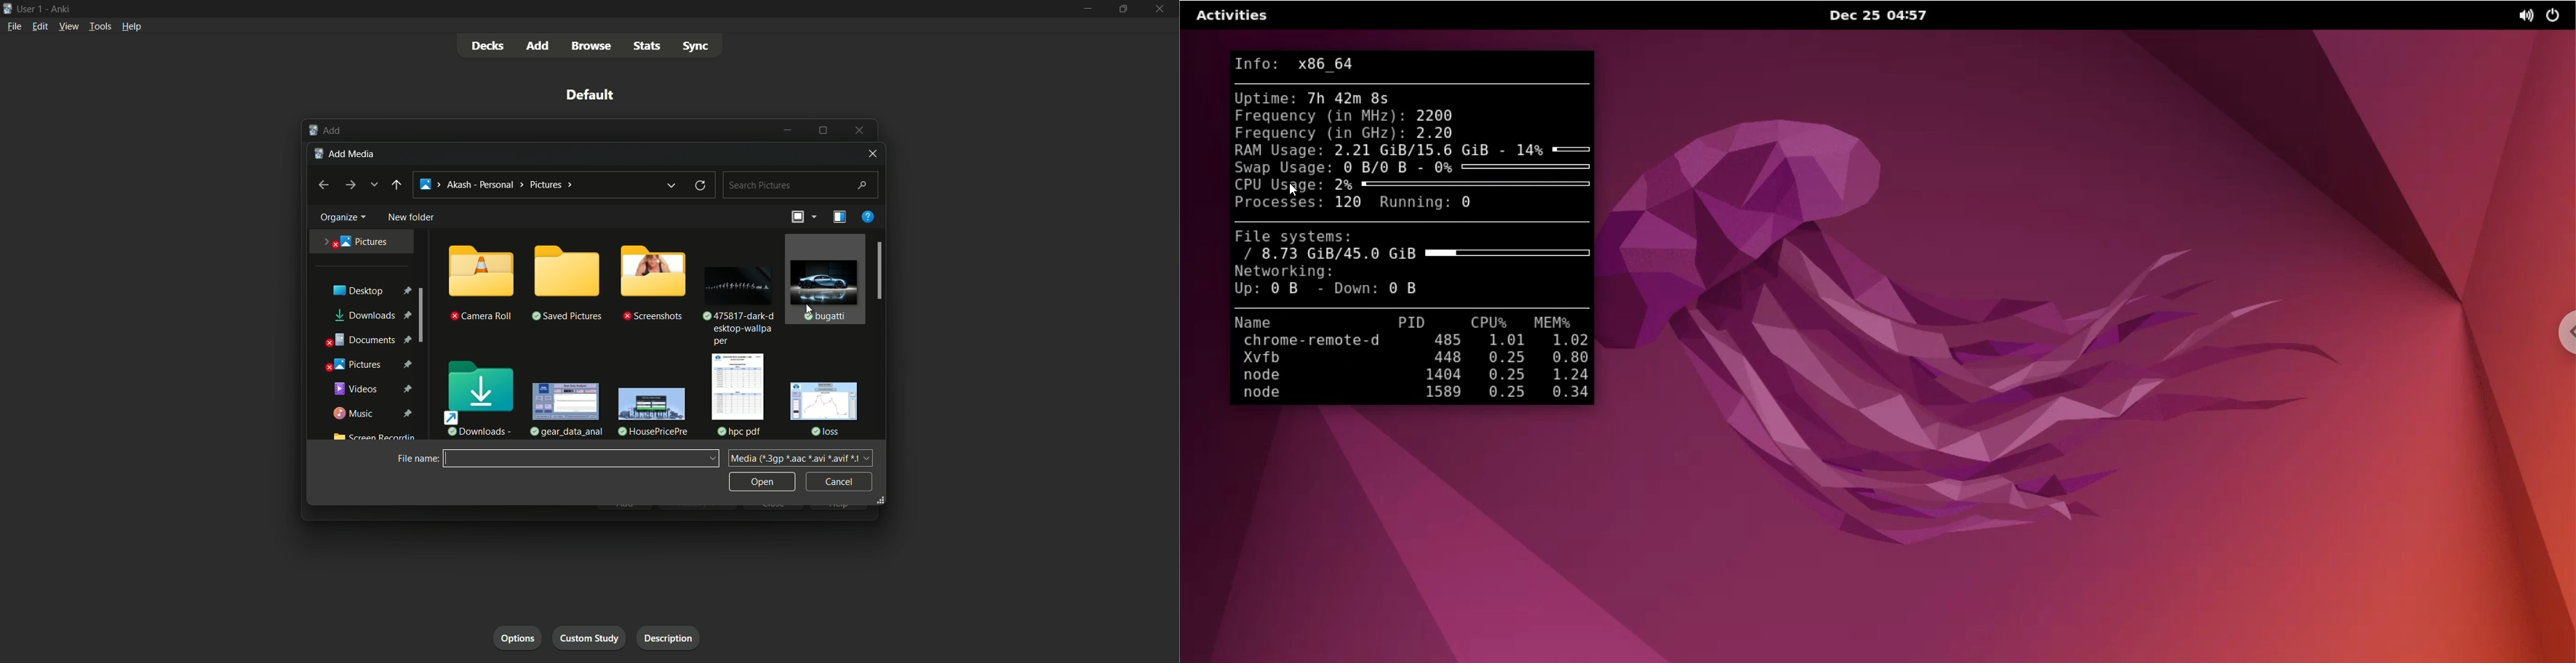  Describe the element at coordinates (480, 396) in the screenshot. I see `downloads` at that location.